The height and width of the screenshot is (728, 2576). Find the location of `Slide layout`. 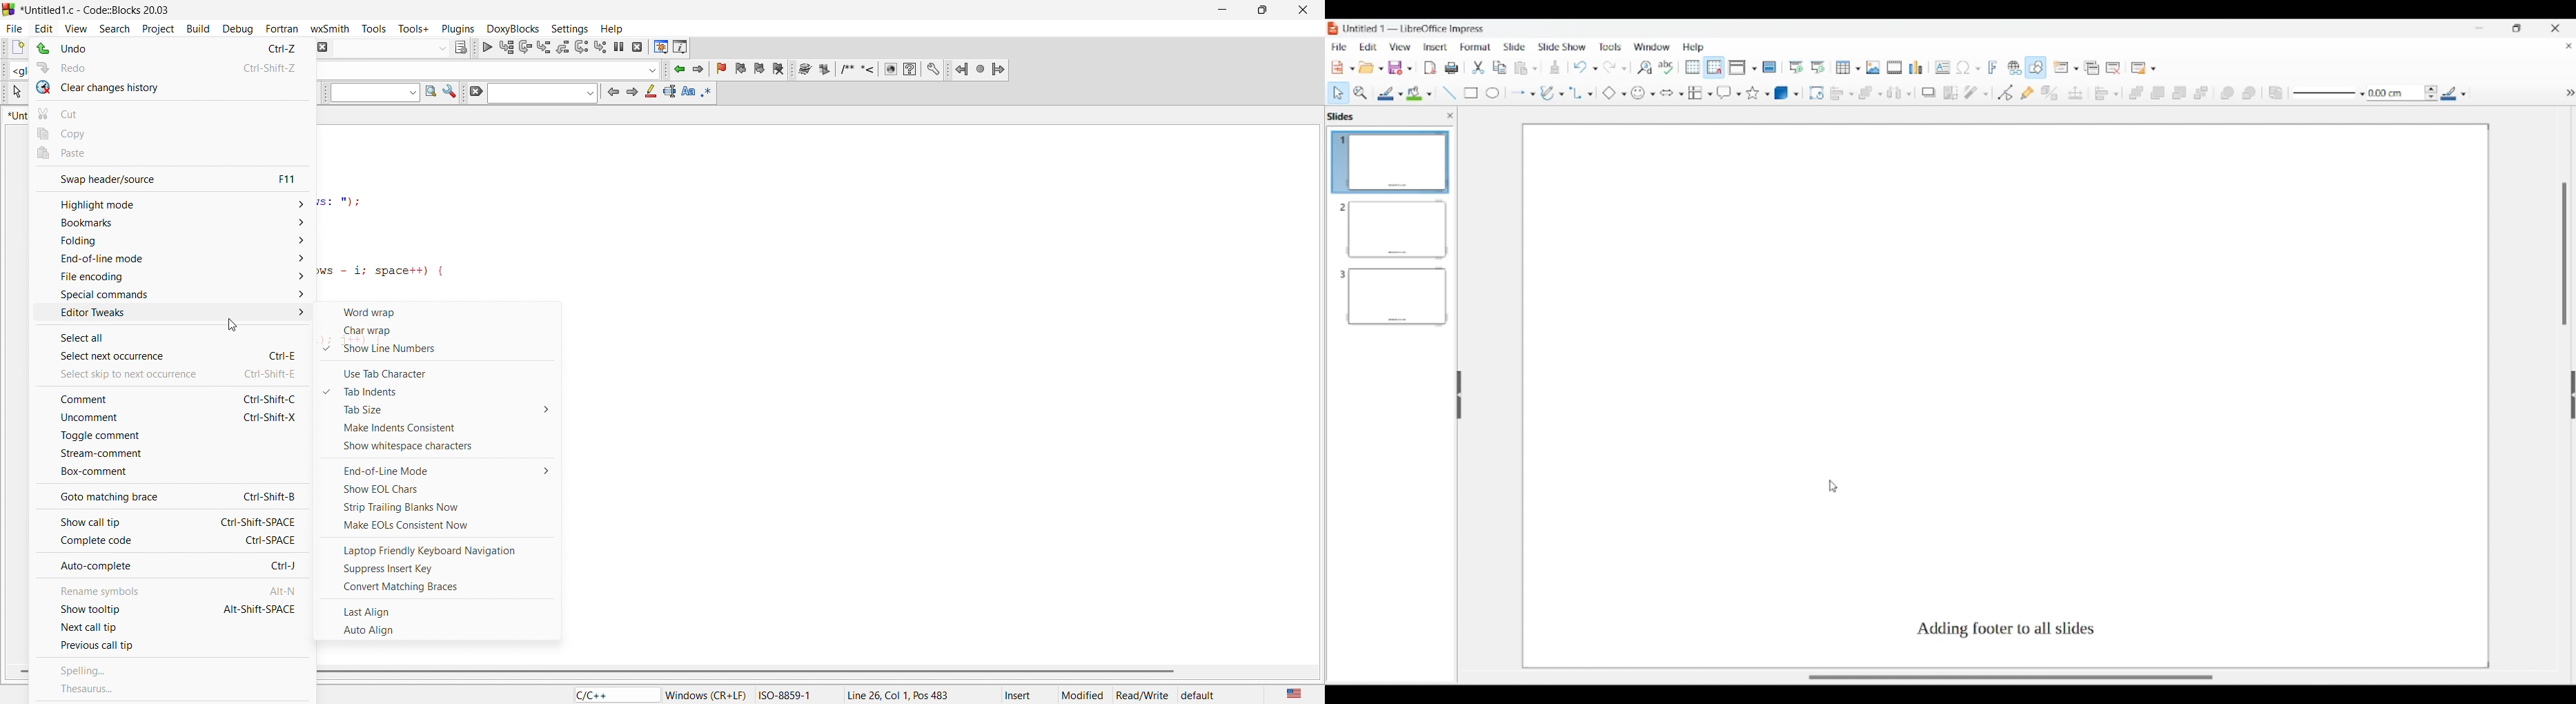

Slide layout is located at coordinates (2145, 68).